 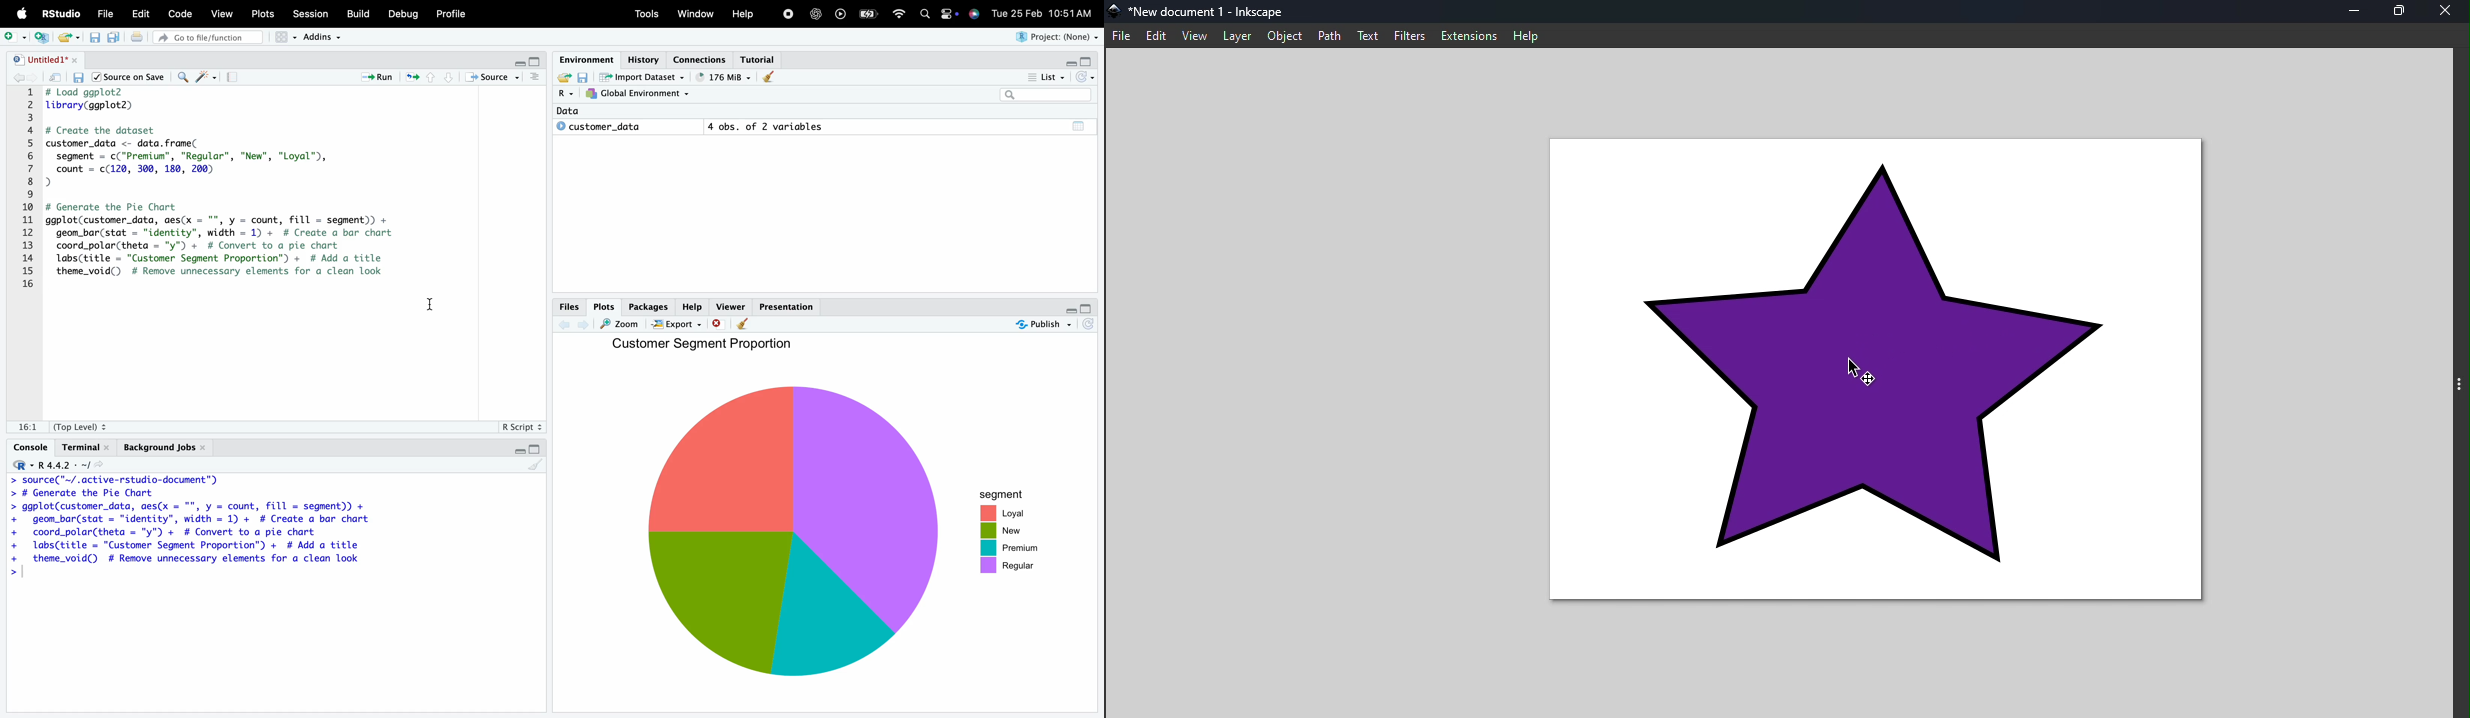 What do you see at coordinates (30, 443) in the screenshot?
I see `Console` at bounding box center [30, 443].